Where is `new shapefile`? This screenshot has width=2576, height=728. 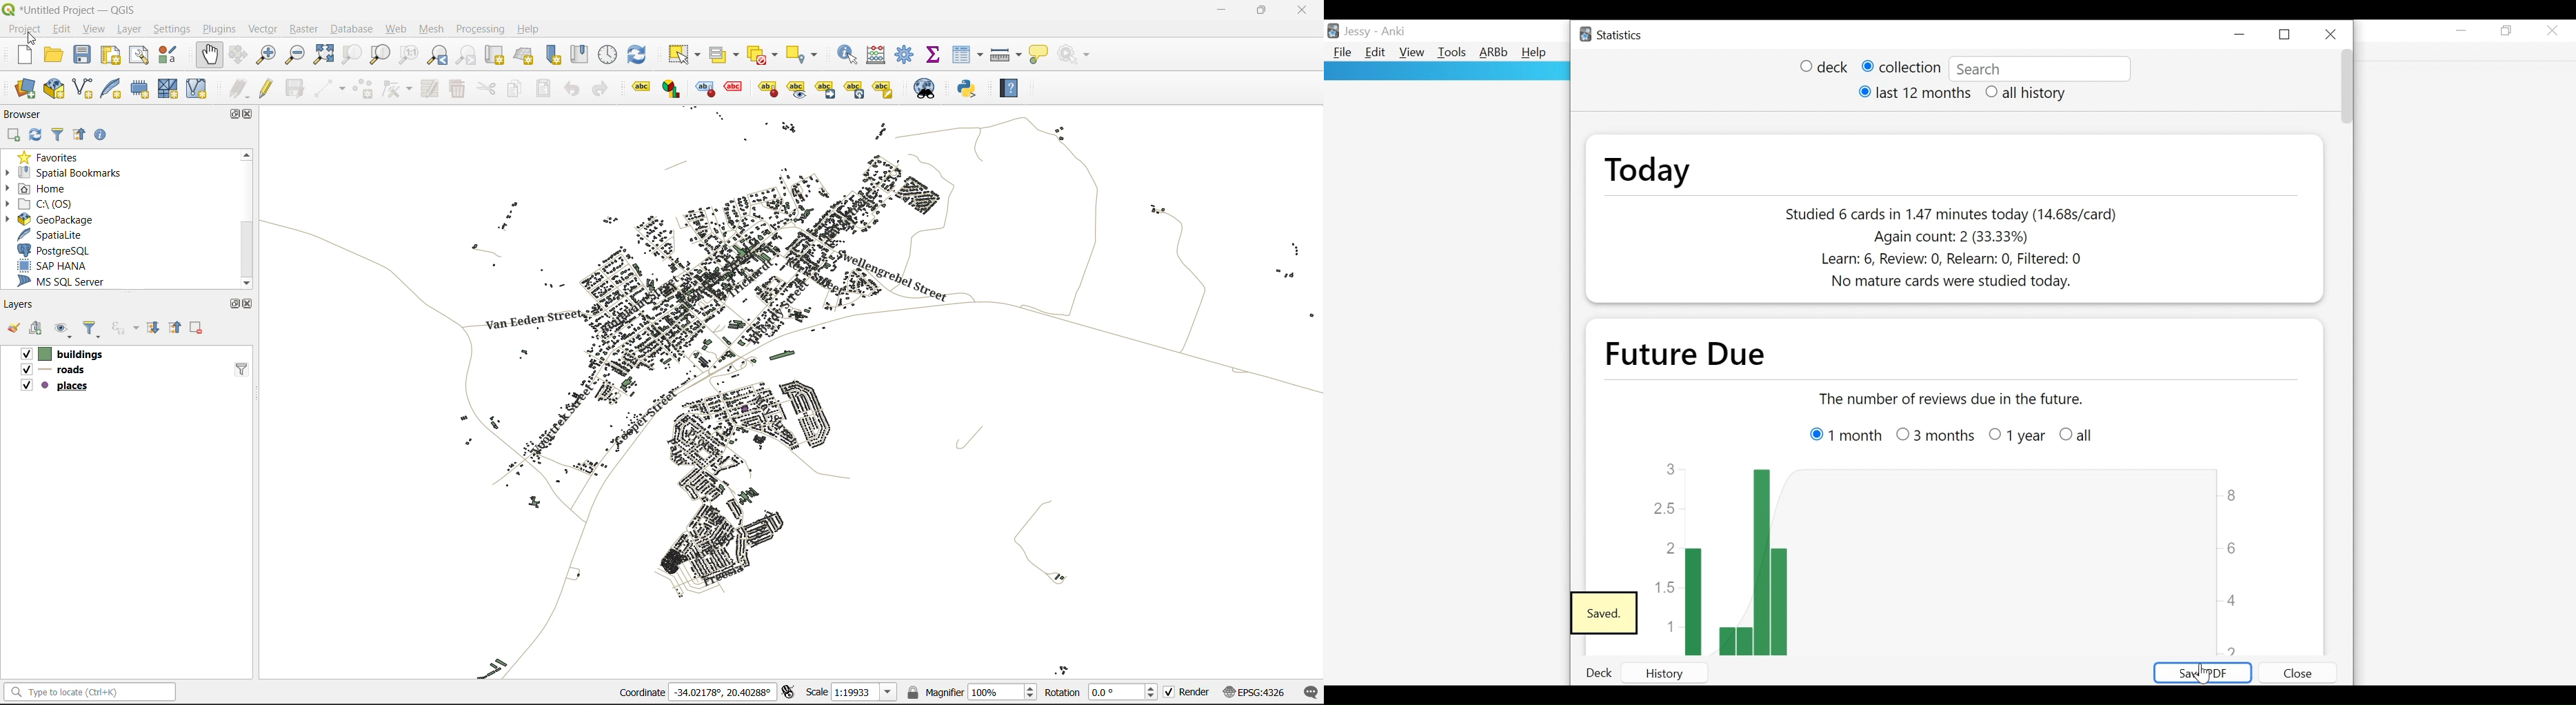 new shapefile is located at coordinates (82, 89).